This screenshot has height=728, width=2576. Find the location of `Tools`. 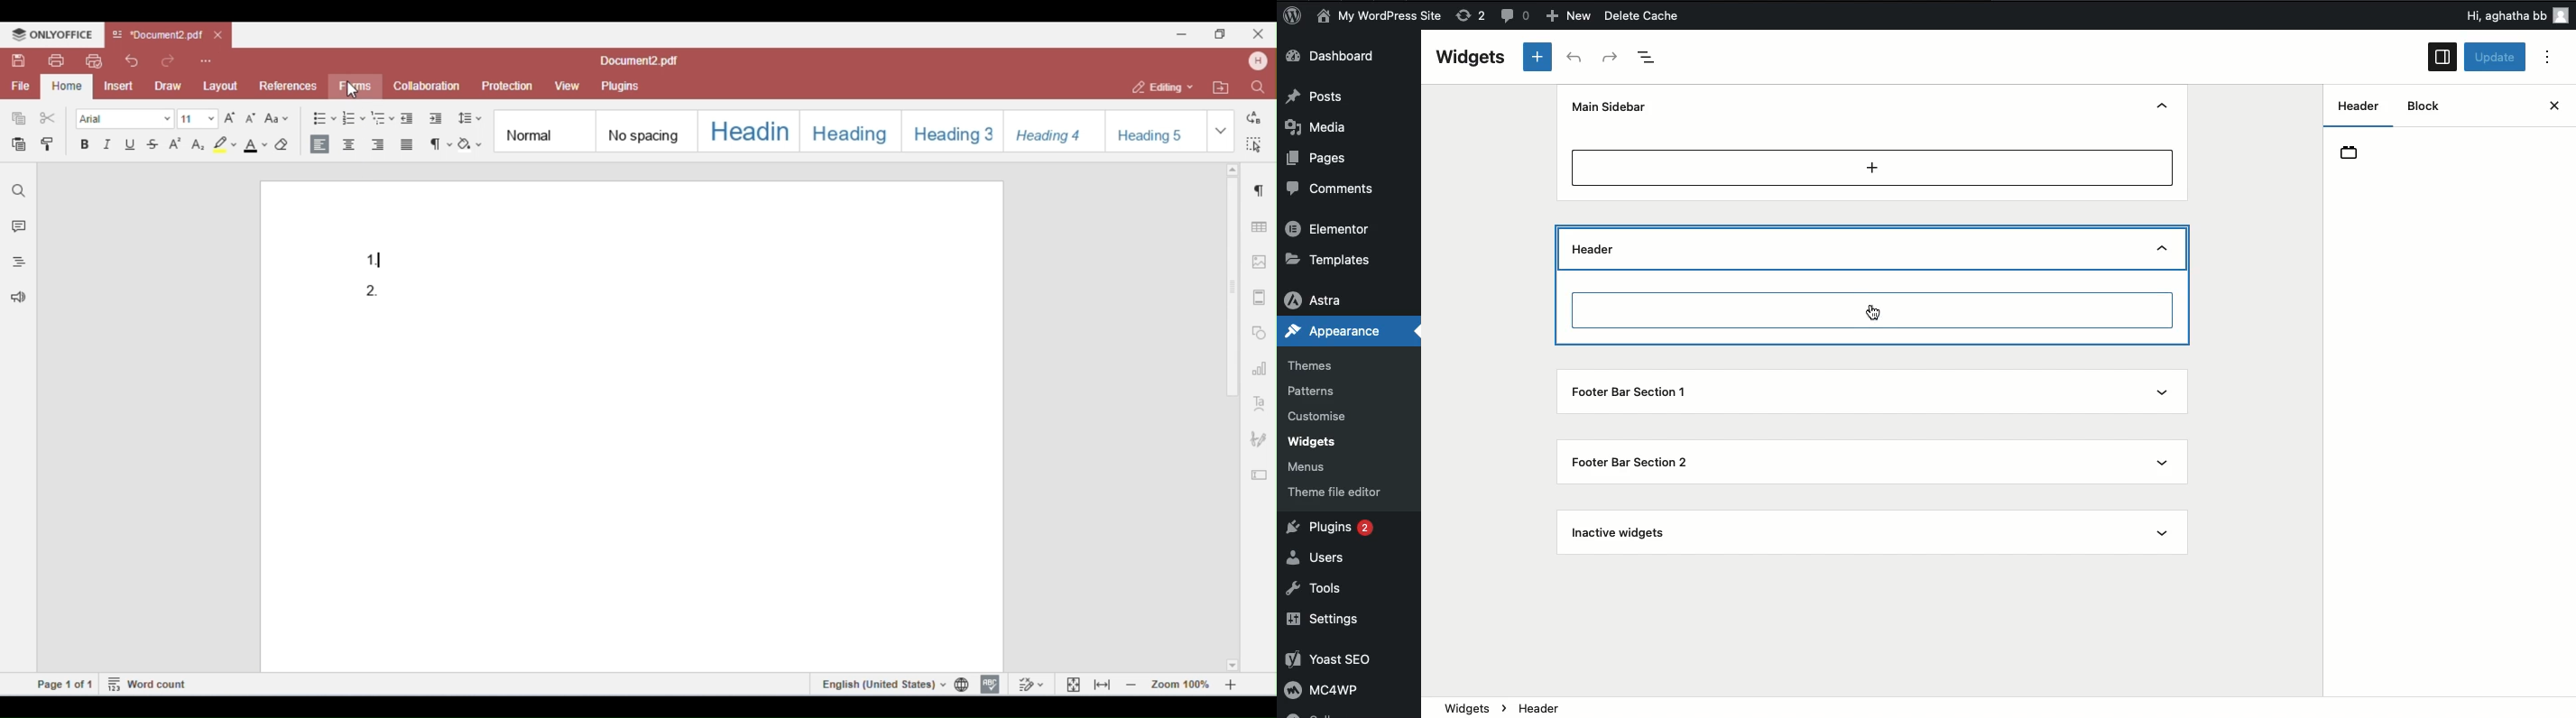

Tools is located at coordinates (1322, 589).